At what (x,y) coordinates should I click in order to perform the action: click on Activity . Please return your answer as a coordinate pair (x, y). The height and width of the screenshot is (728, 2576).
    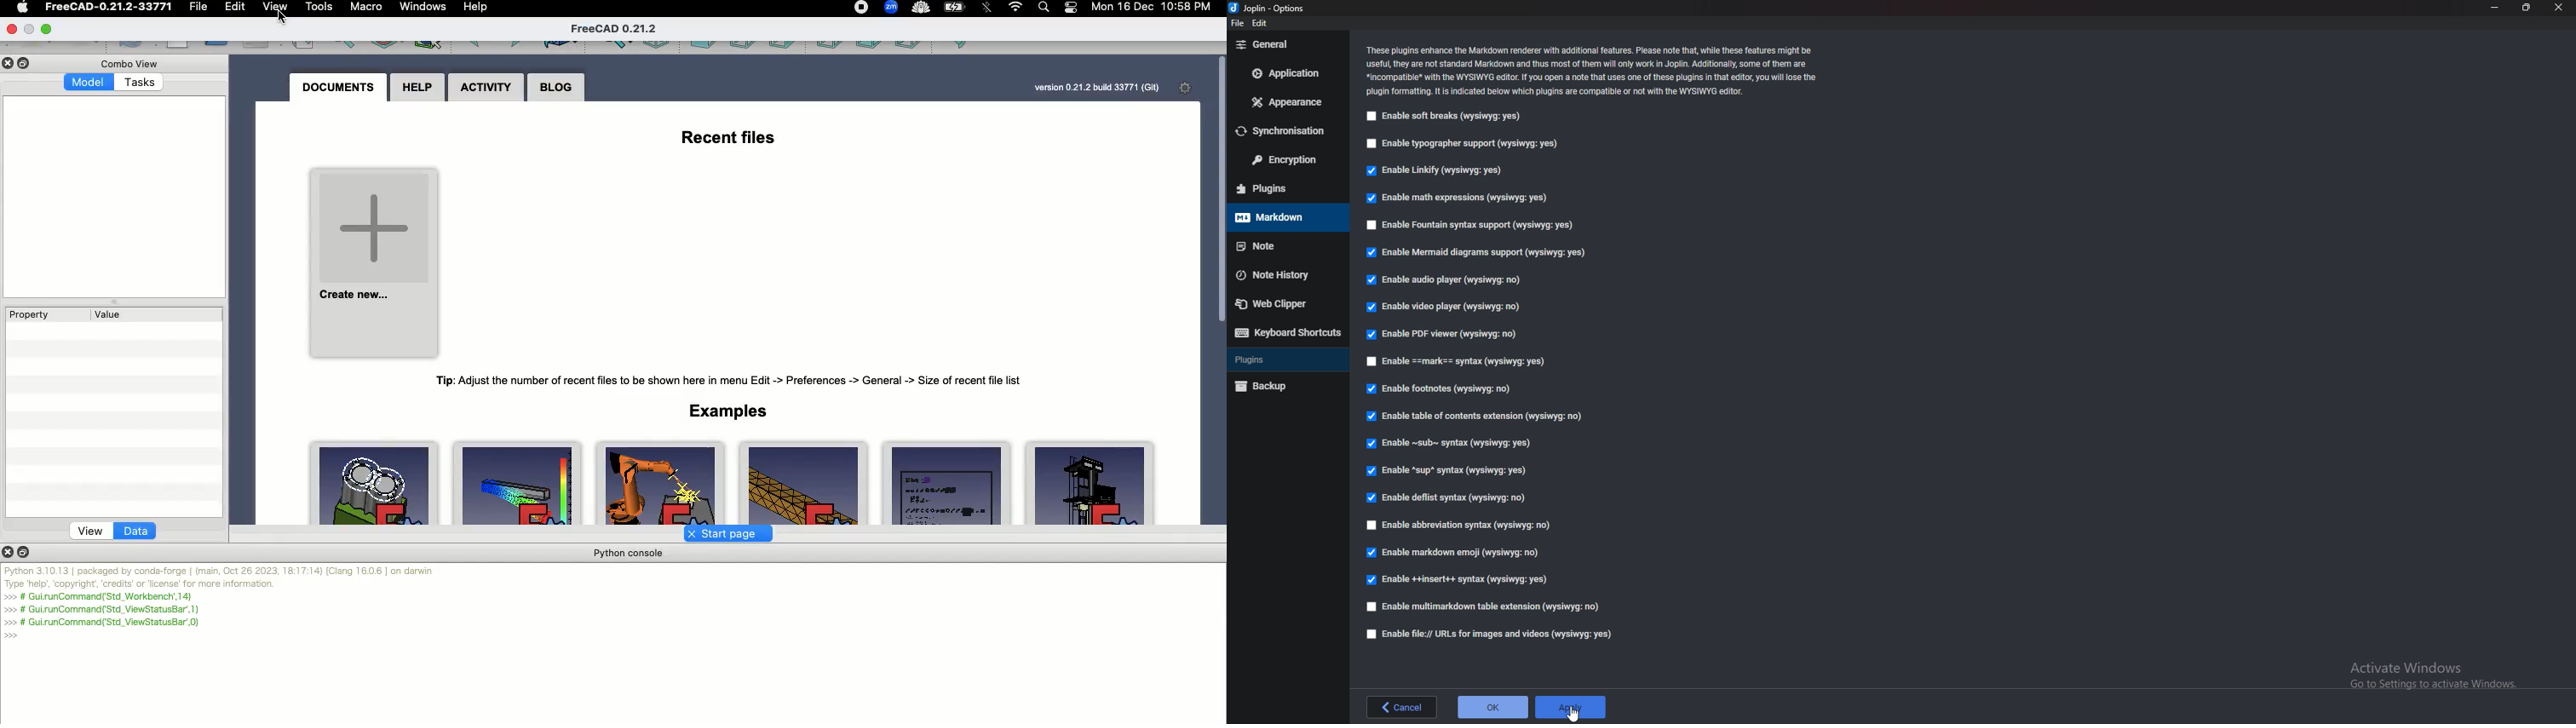
    Looking at the image, I should click on (486, 89).